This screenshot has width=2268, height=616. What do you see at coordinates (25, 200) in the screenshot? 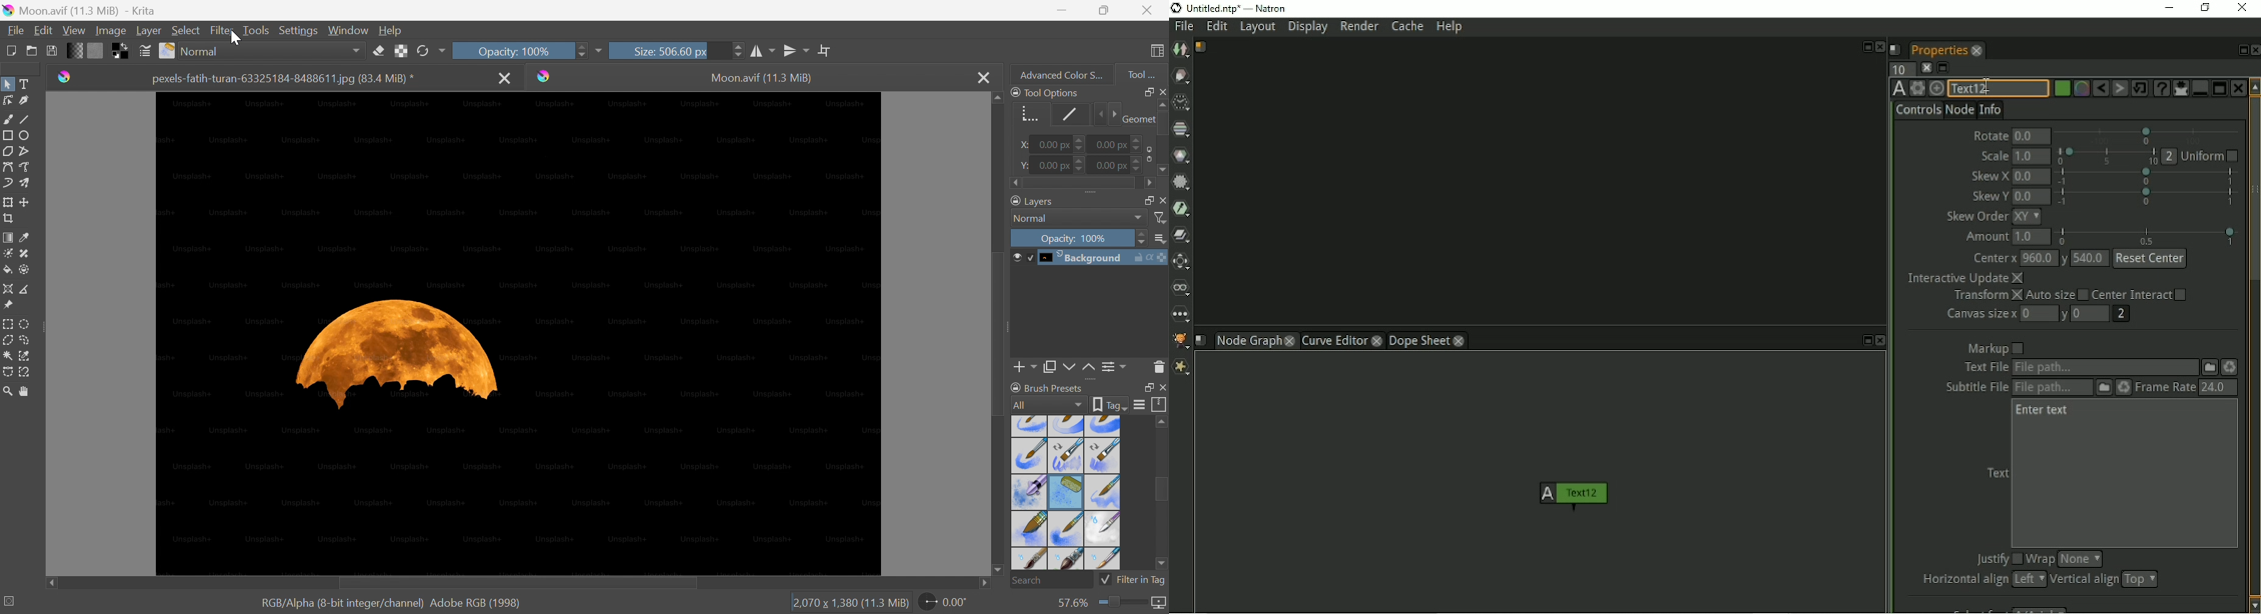
I see `Move a layer` at bounding box center [25, 200].